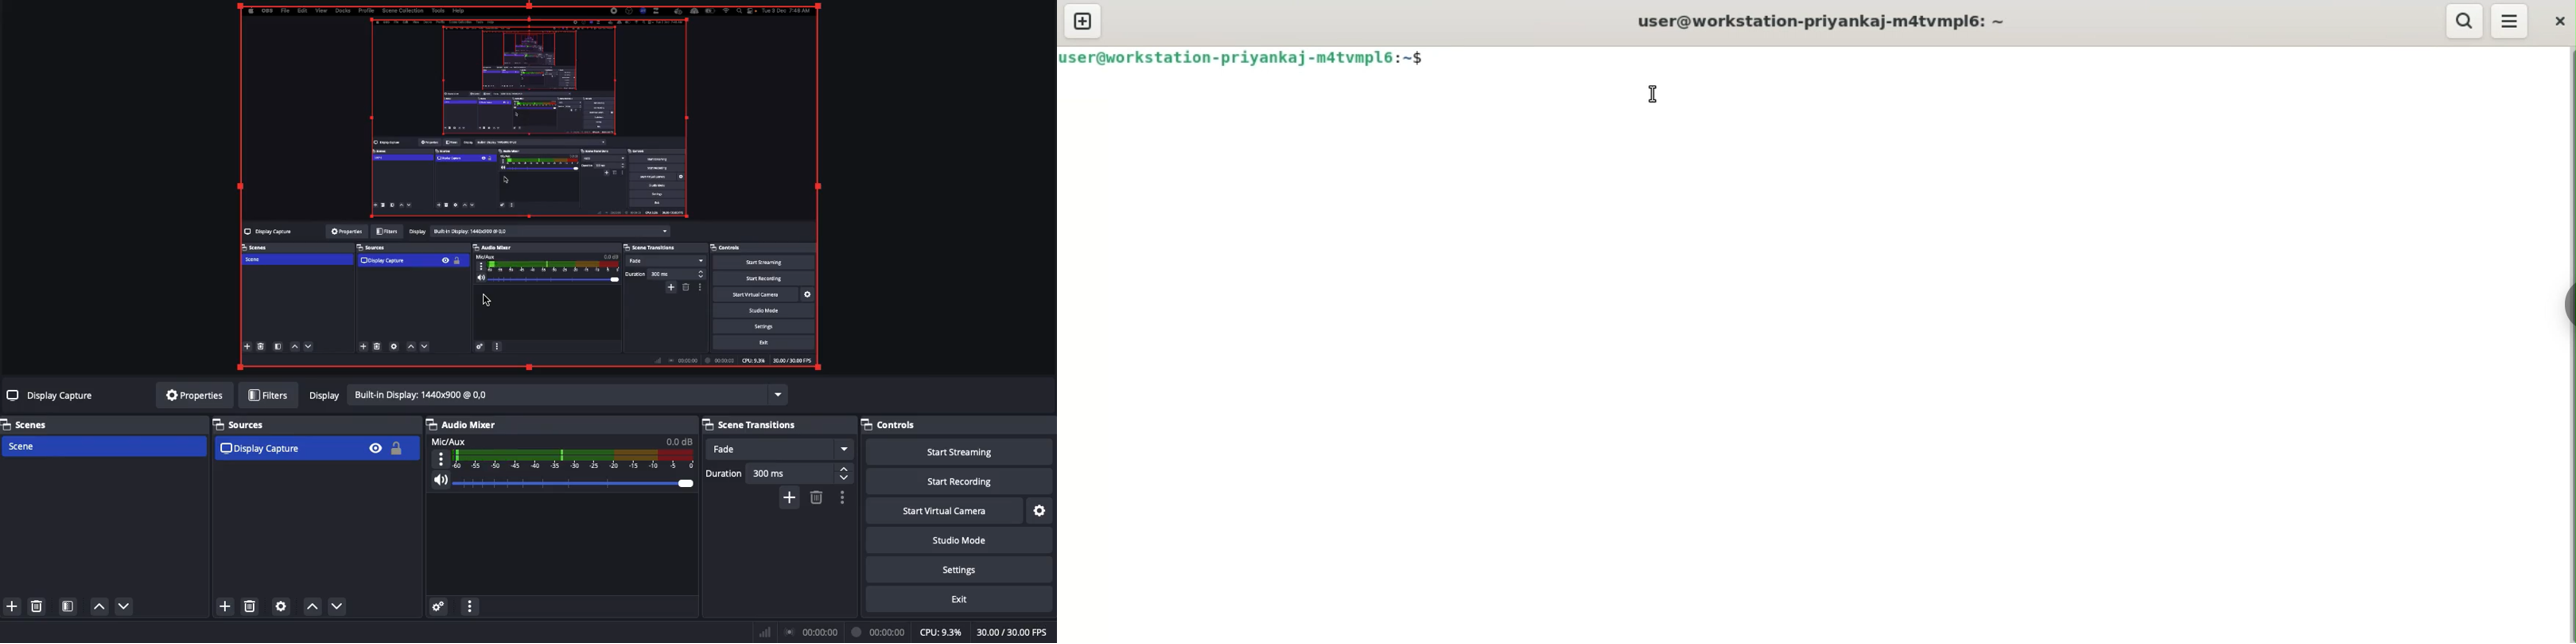 This screenshot has width=2576, height=644. I want to click on Display capture, so click(288, 448).